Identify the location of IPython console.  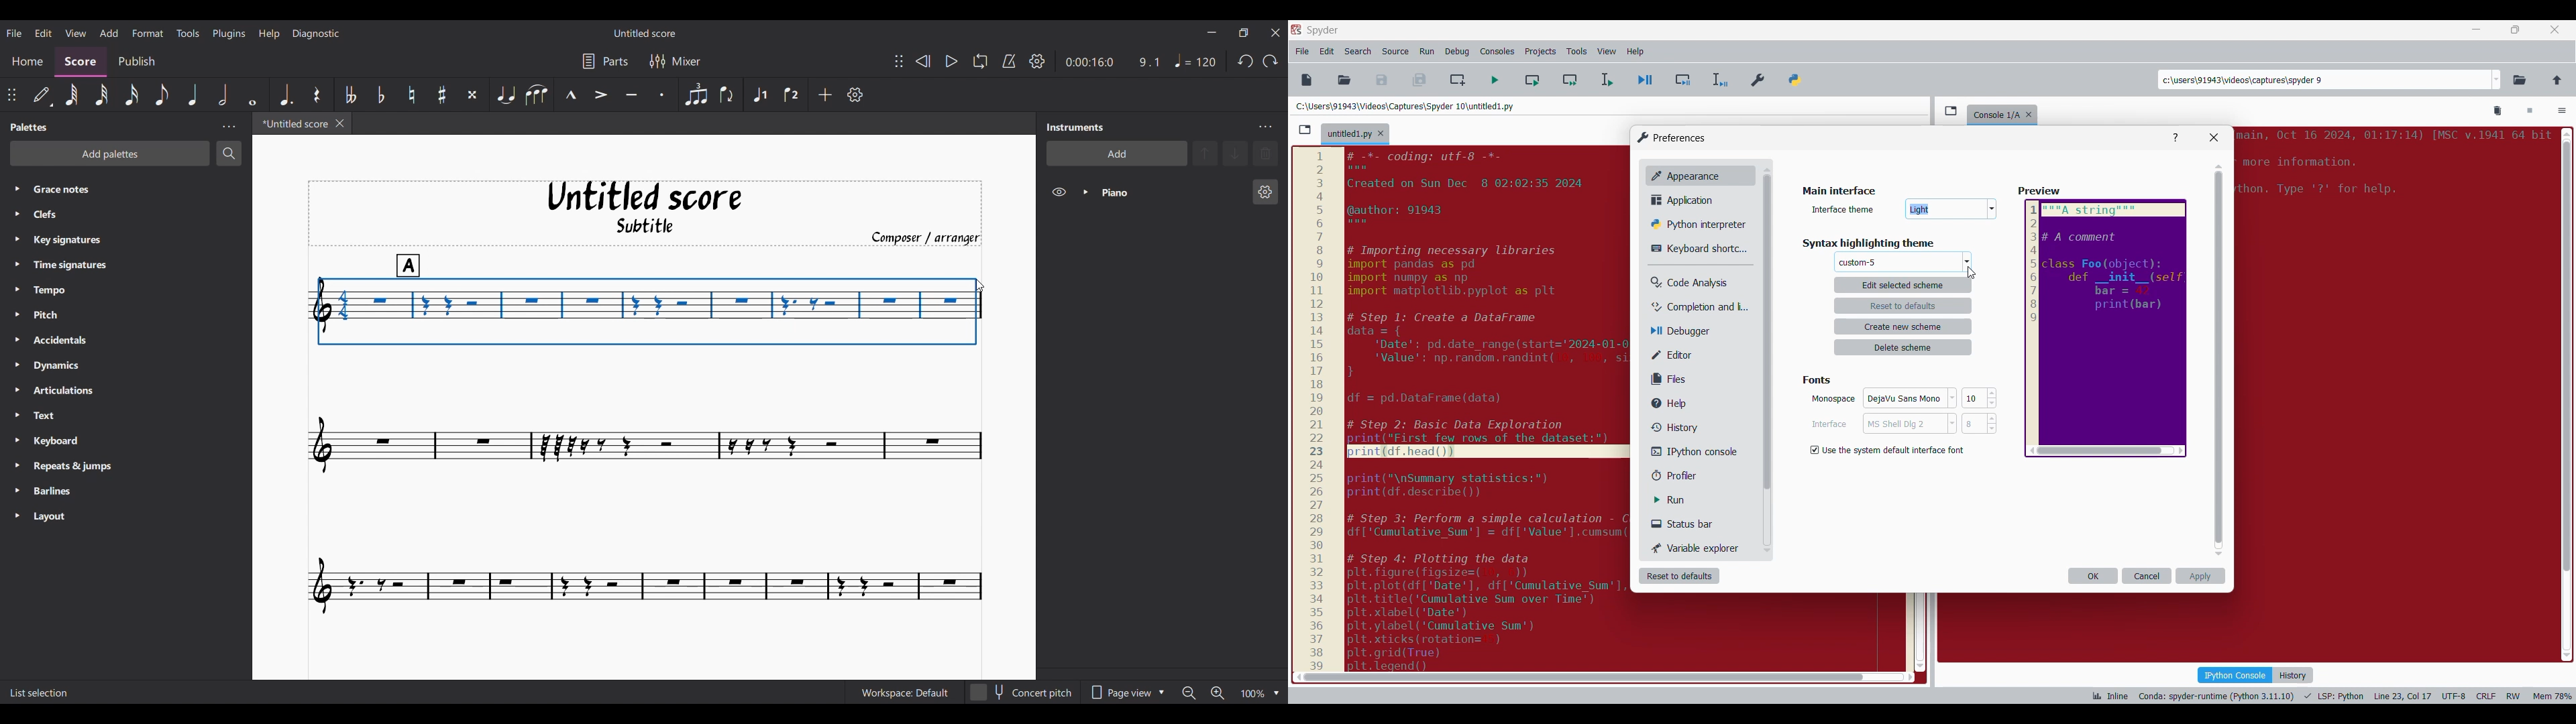
(2235, 674).